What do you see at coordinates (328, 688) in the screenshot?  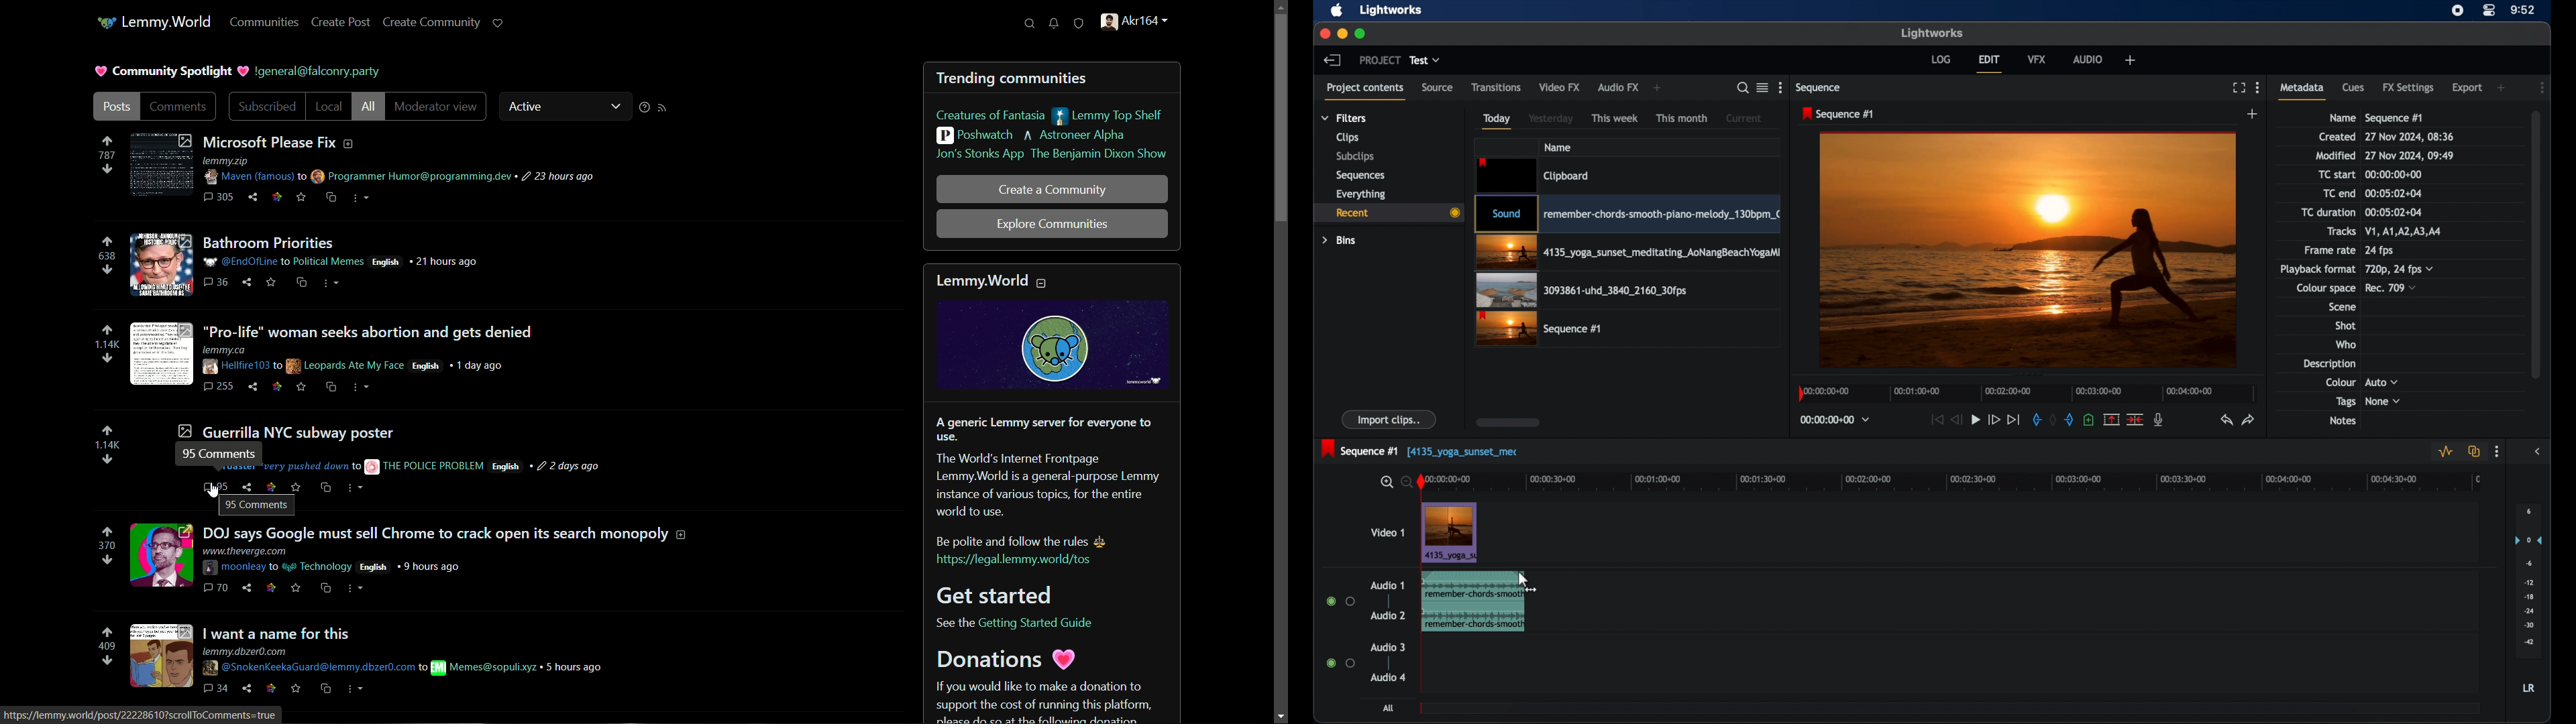 I see `cross post` at bounding box center [328, 688].